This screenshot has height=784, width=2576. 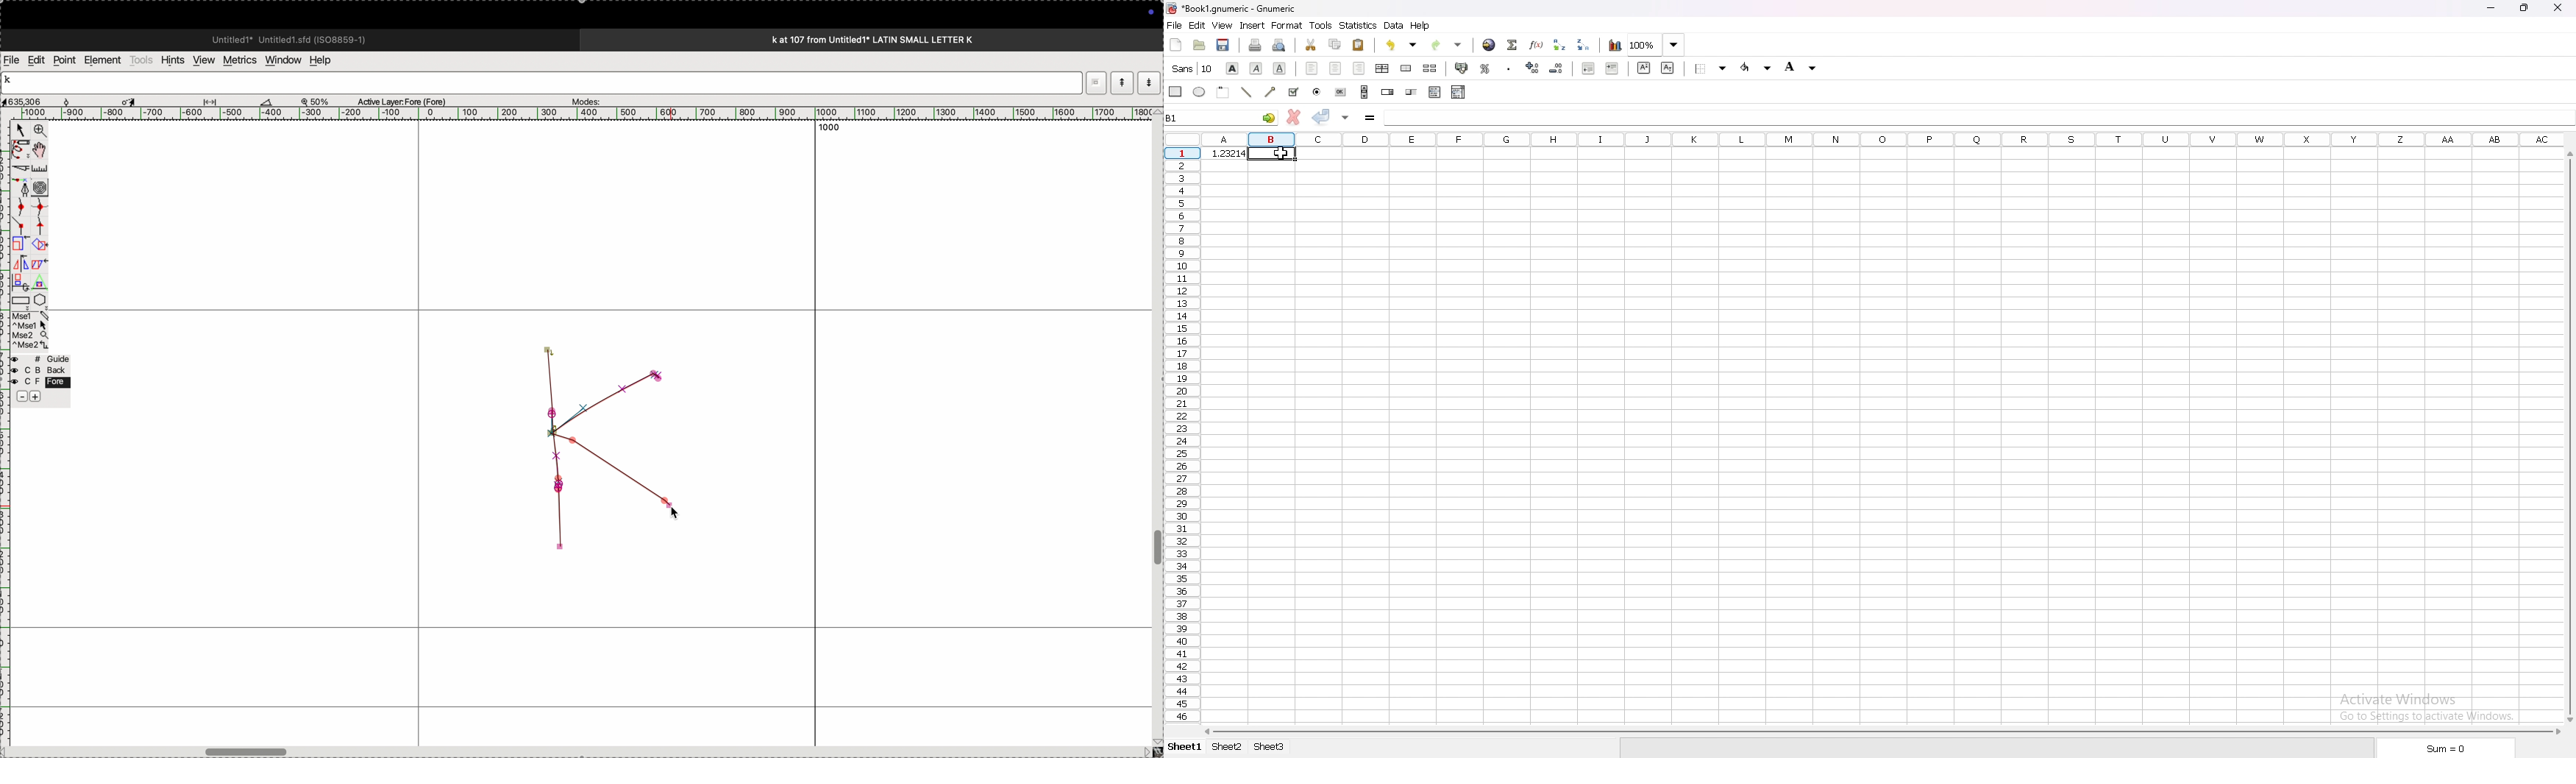 What do you see at coordinates (2567, 436) in the screenshot?
I see `scroll bar` at bounding box center [2567, 436].